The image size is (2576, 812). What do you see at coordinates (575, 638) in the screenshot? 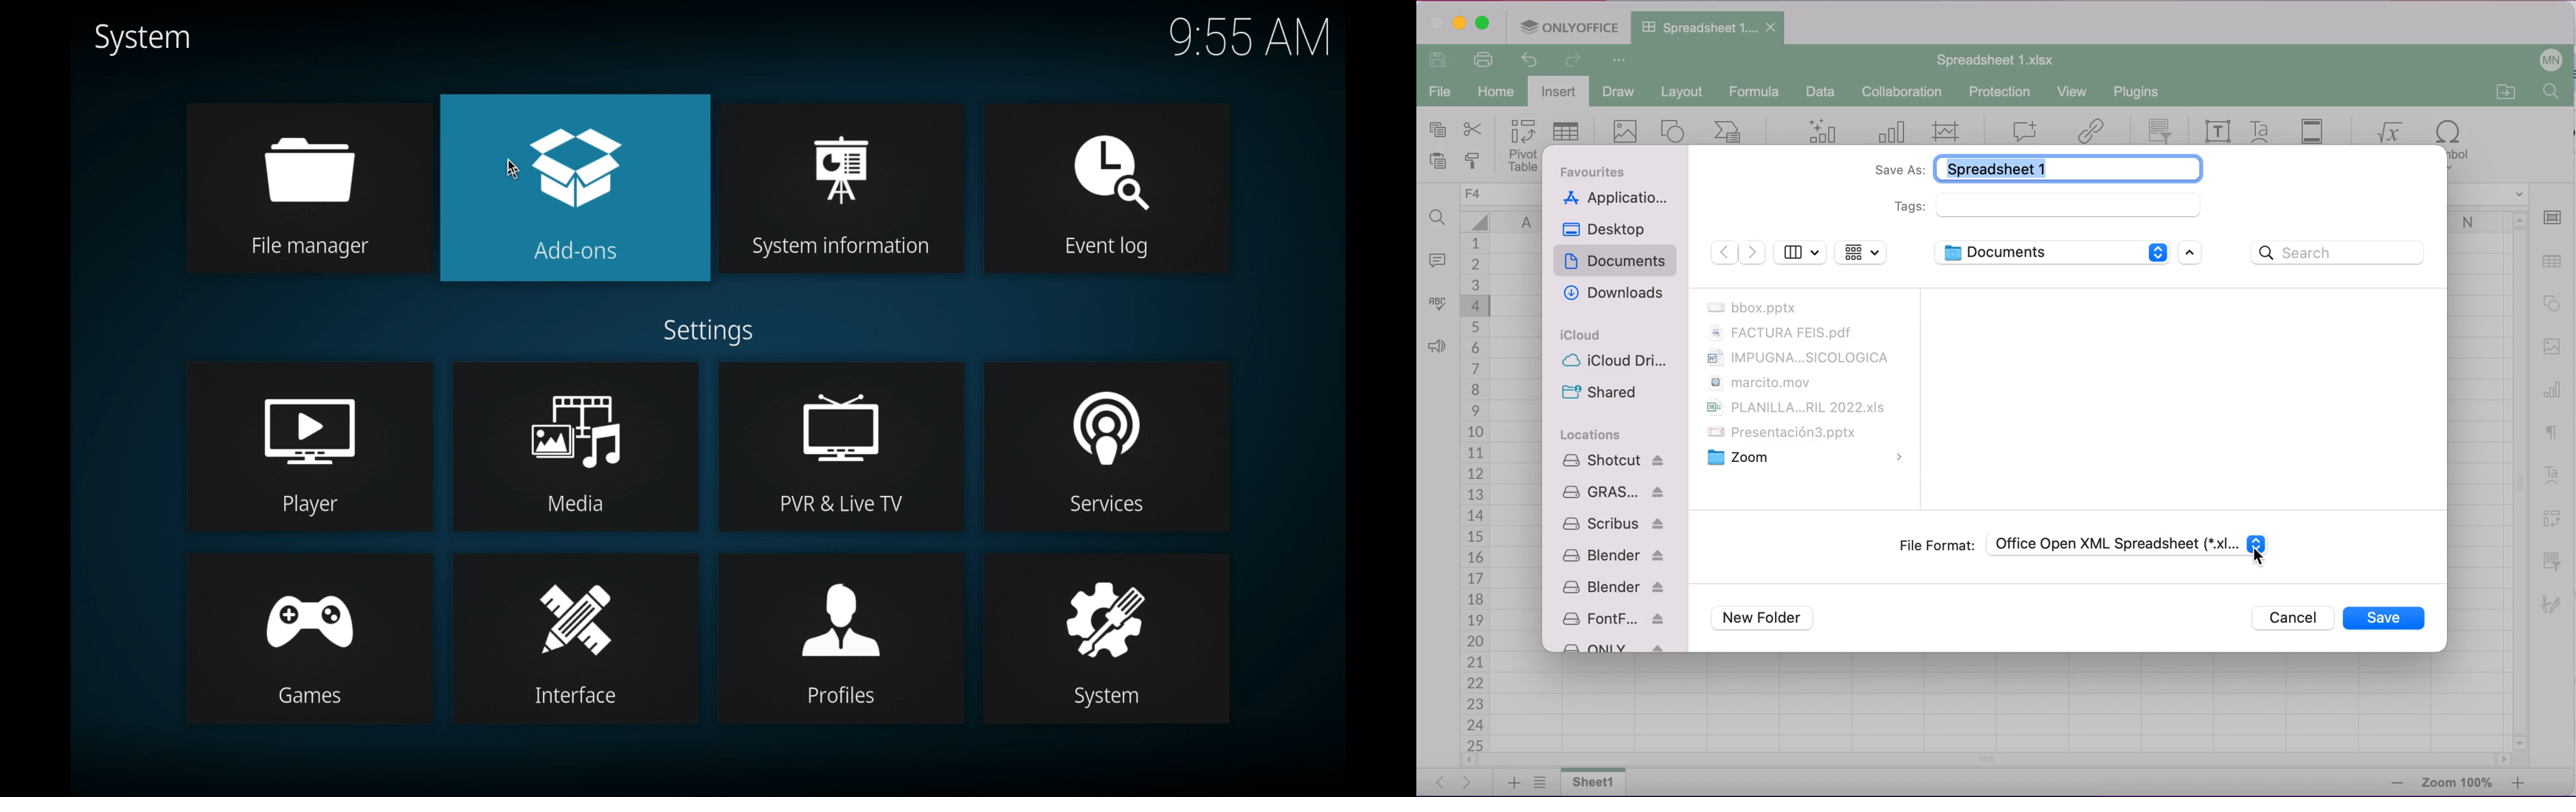
I see `interface` at bounding box center [575, 638].